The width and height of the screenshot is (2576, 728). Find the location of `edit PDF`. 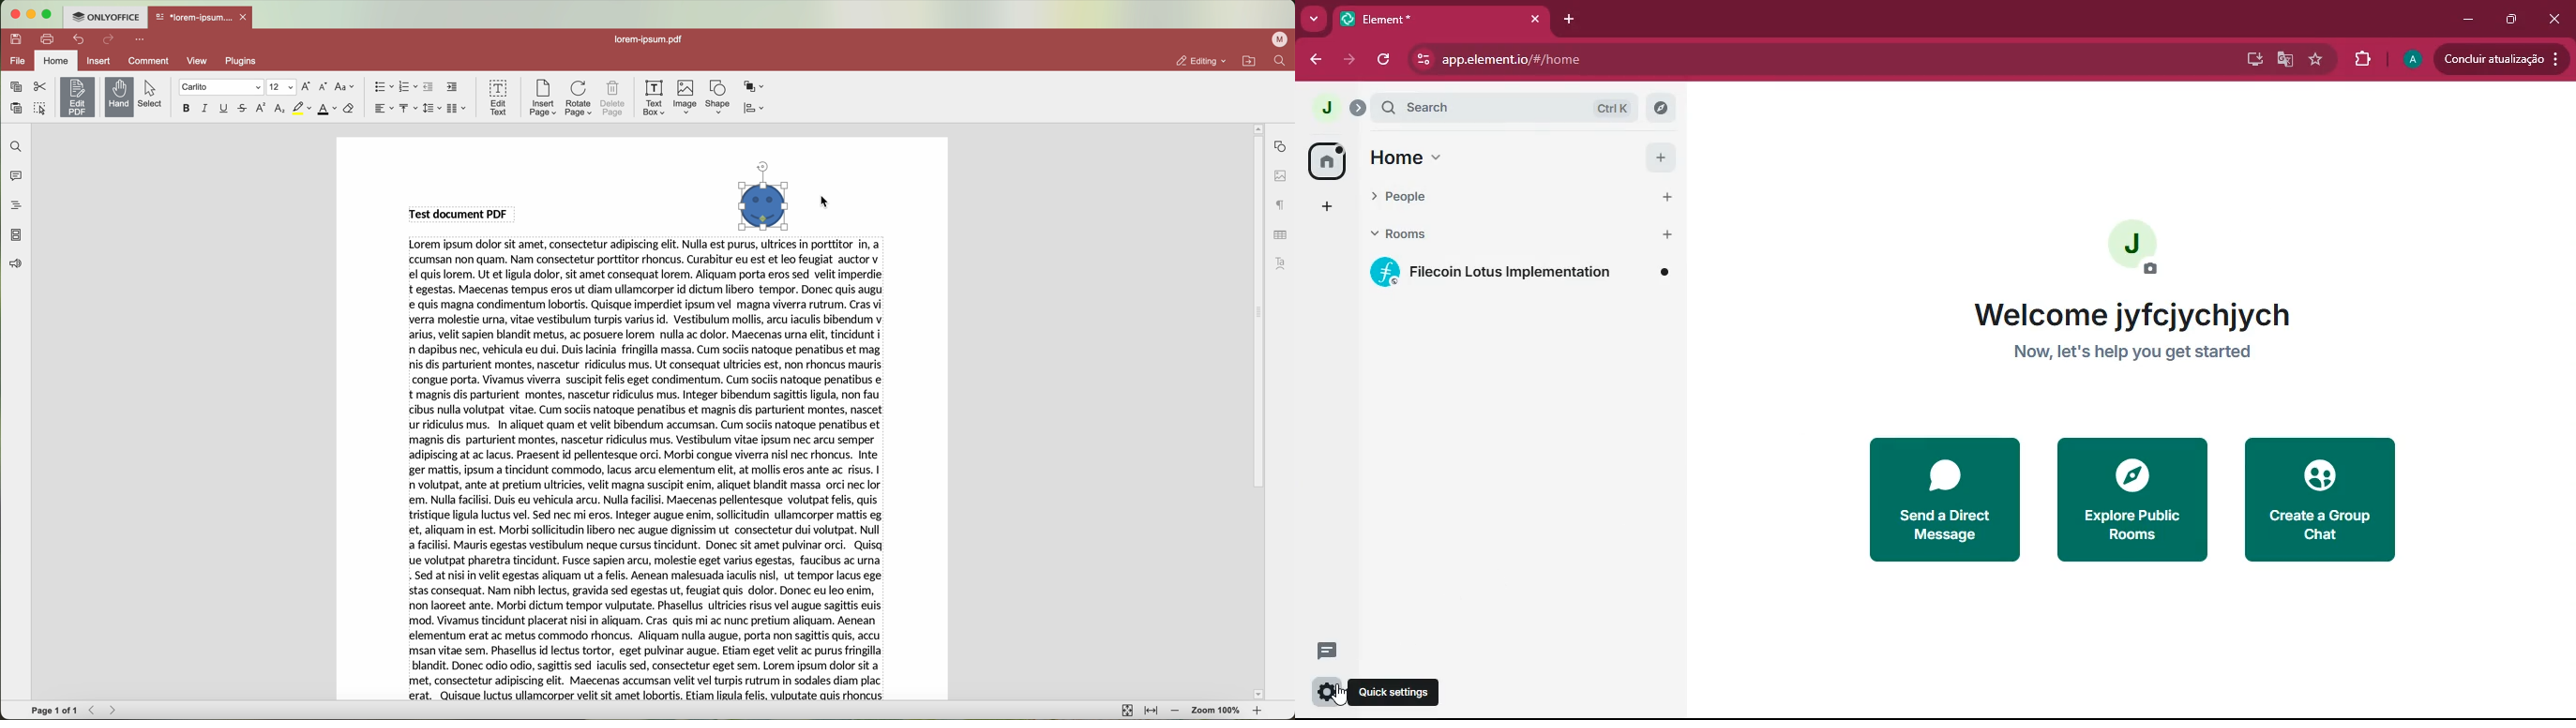

edit PDF is located at coordinates (79, 95).